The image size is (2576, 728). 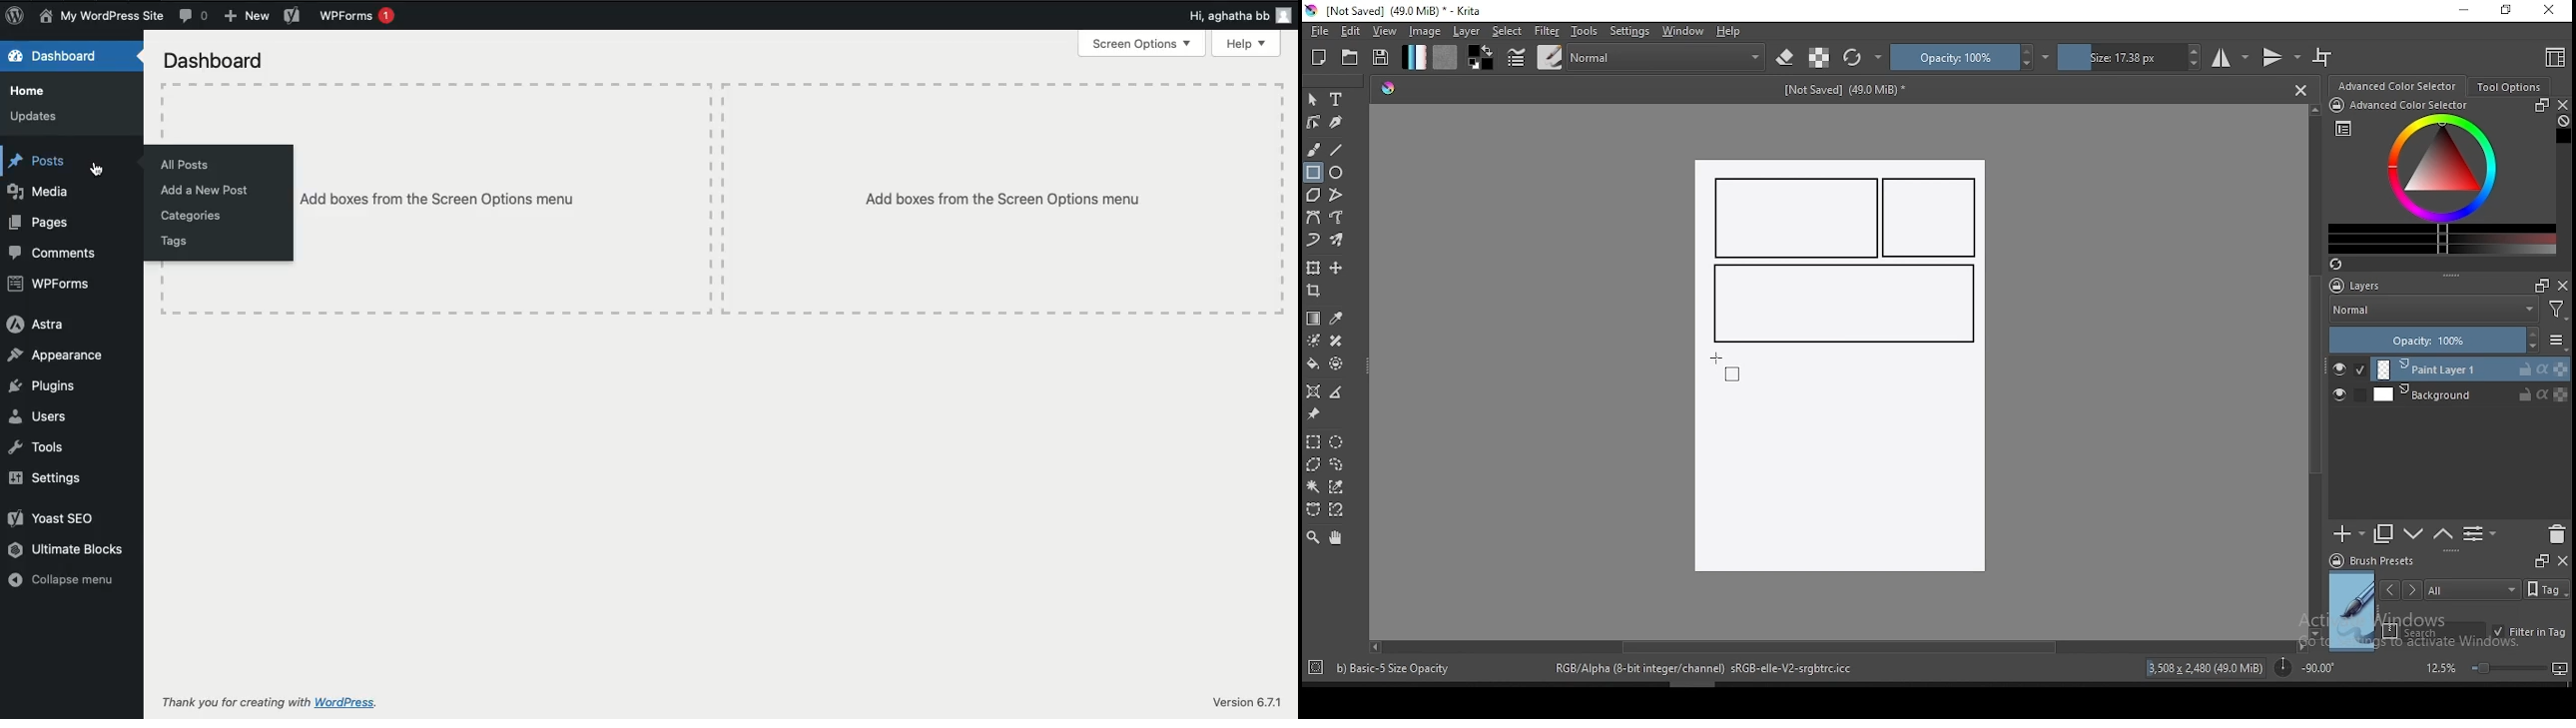 What do you see at coordinates (1317, 668) in the screenshot?
I see `Target` at bounding box center [1317, 668].